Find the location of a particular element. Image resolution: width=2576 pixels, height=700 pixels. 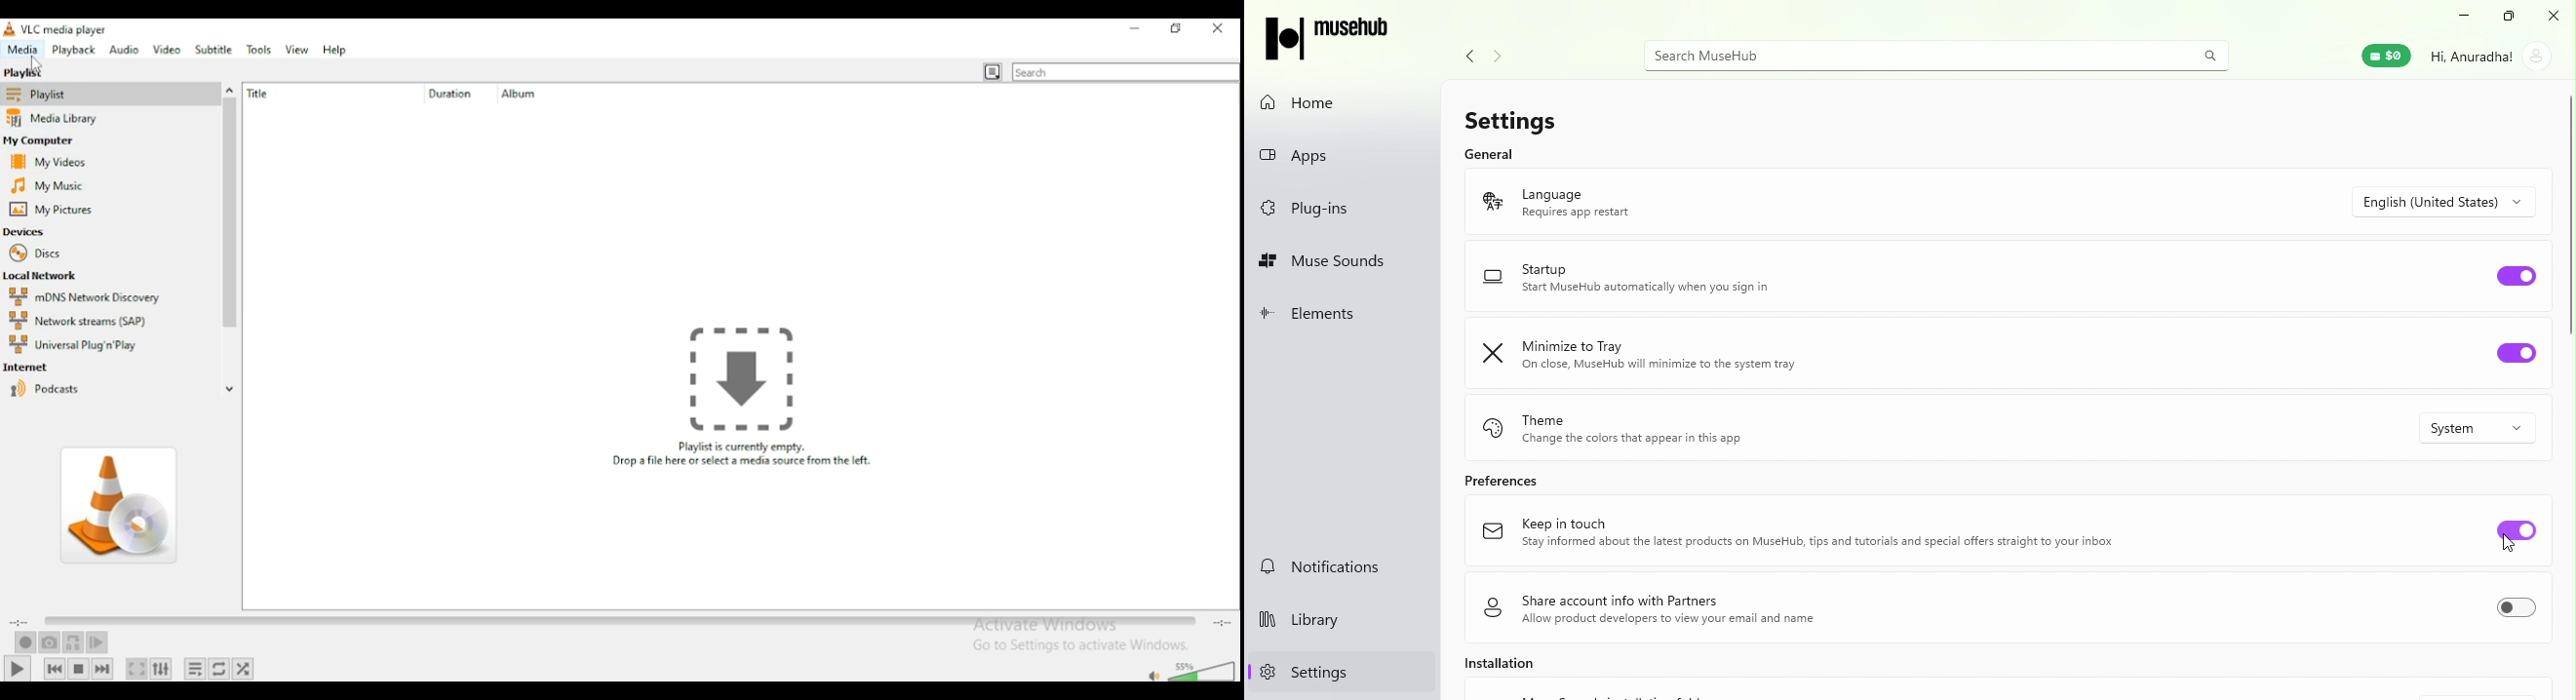

Keep in touch is located at coordinates (1849, 534).